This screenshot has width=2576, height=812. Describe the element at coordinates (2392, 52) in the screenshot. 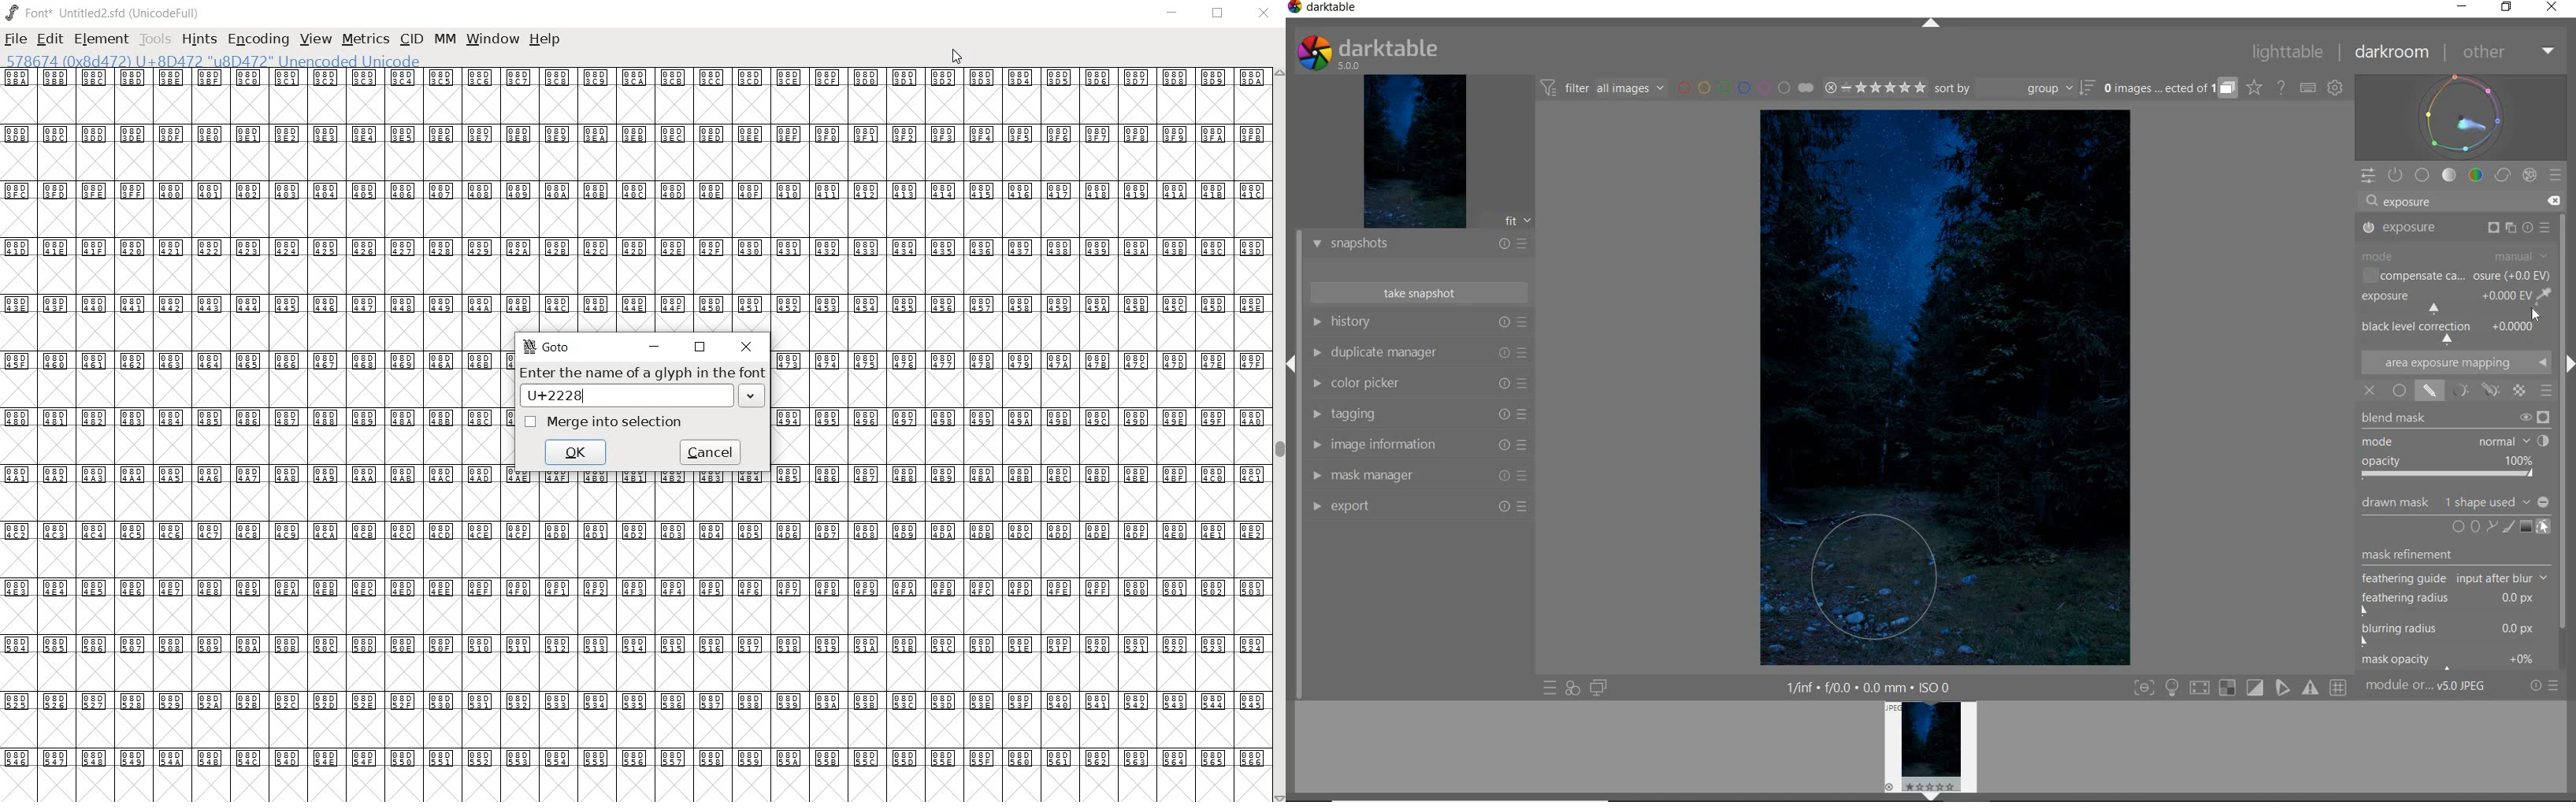

I see `DARKROOM` at that location.